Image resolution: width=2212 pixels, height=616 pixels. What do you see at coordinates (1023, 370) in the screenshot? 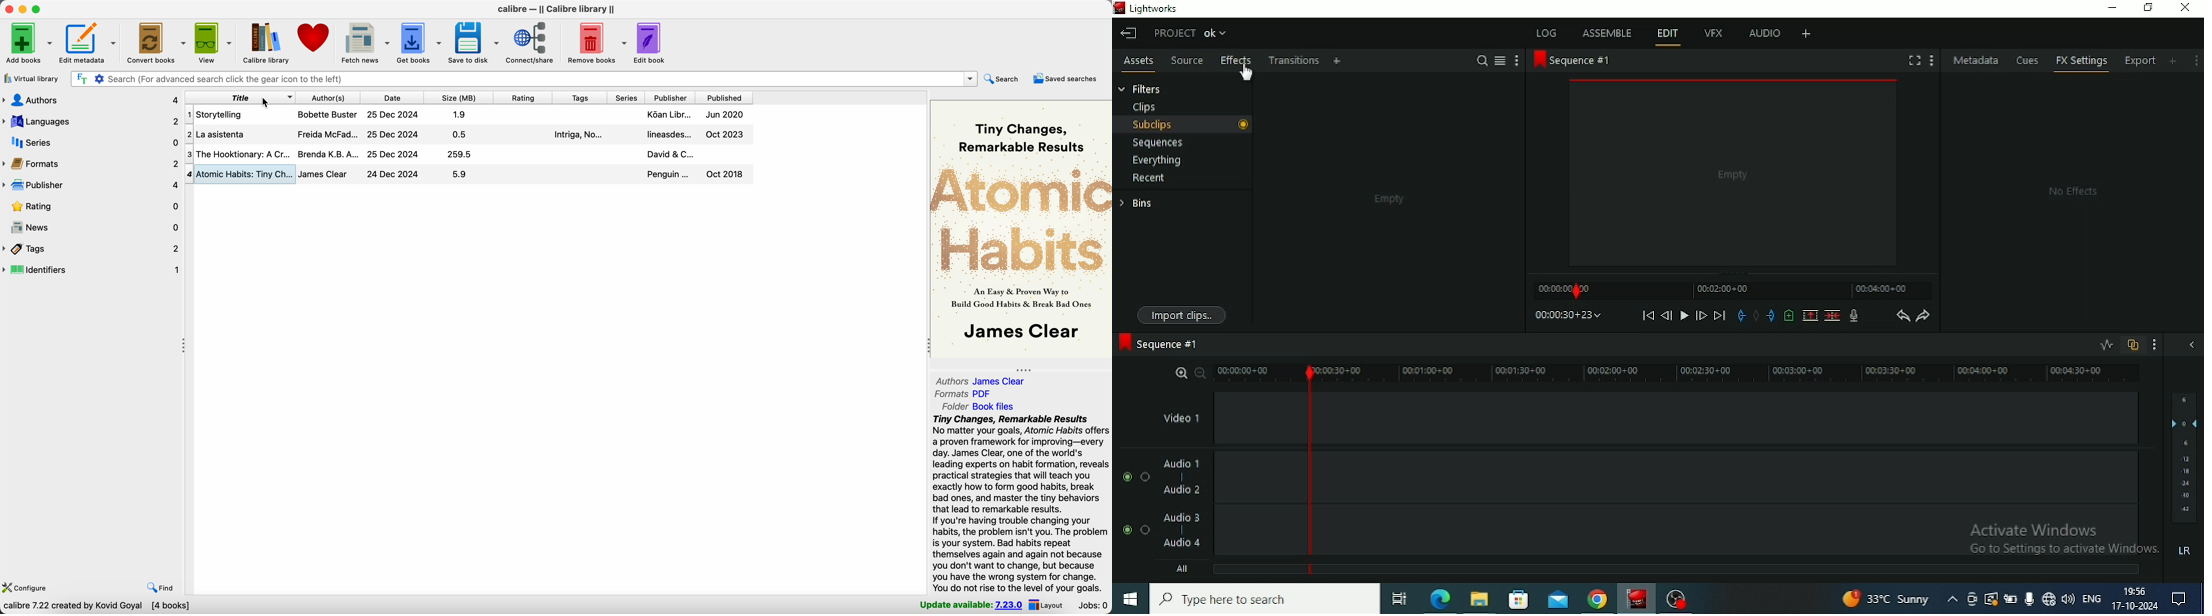
I see `toggle expand/contract` at bounding box center [1023, 370].